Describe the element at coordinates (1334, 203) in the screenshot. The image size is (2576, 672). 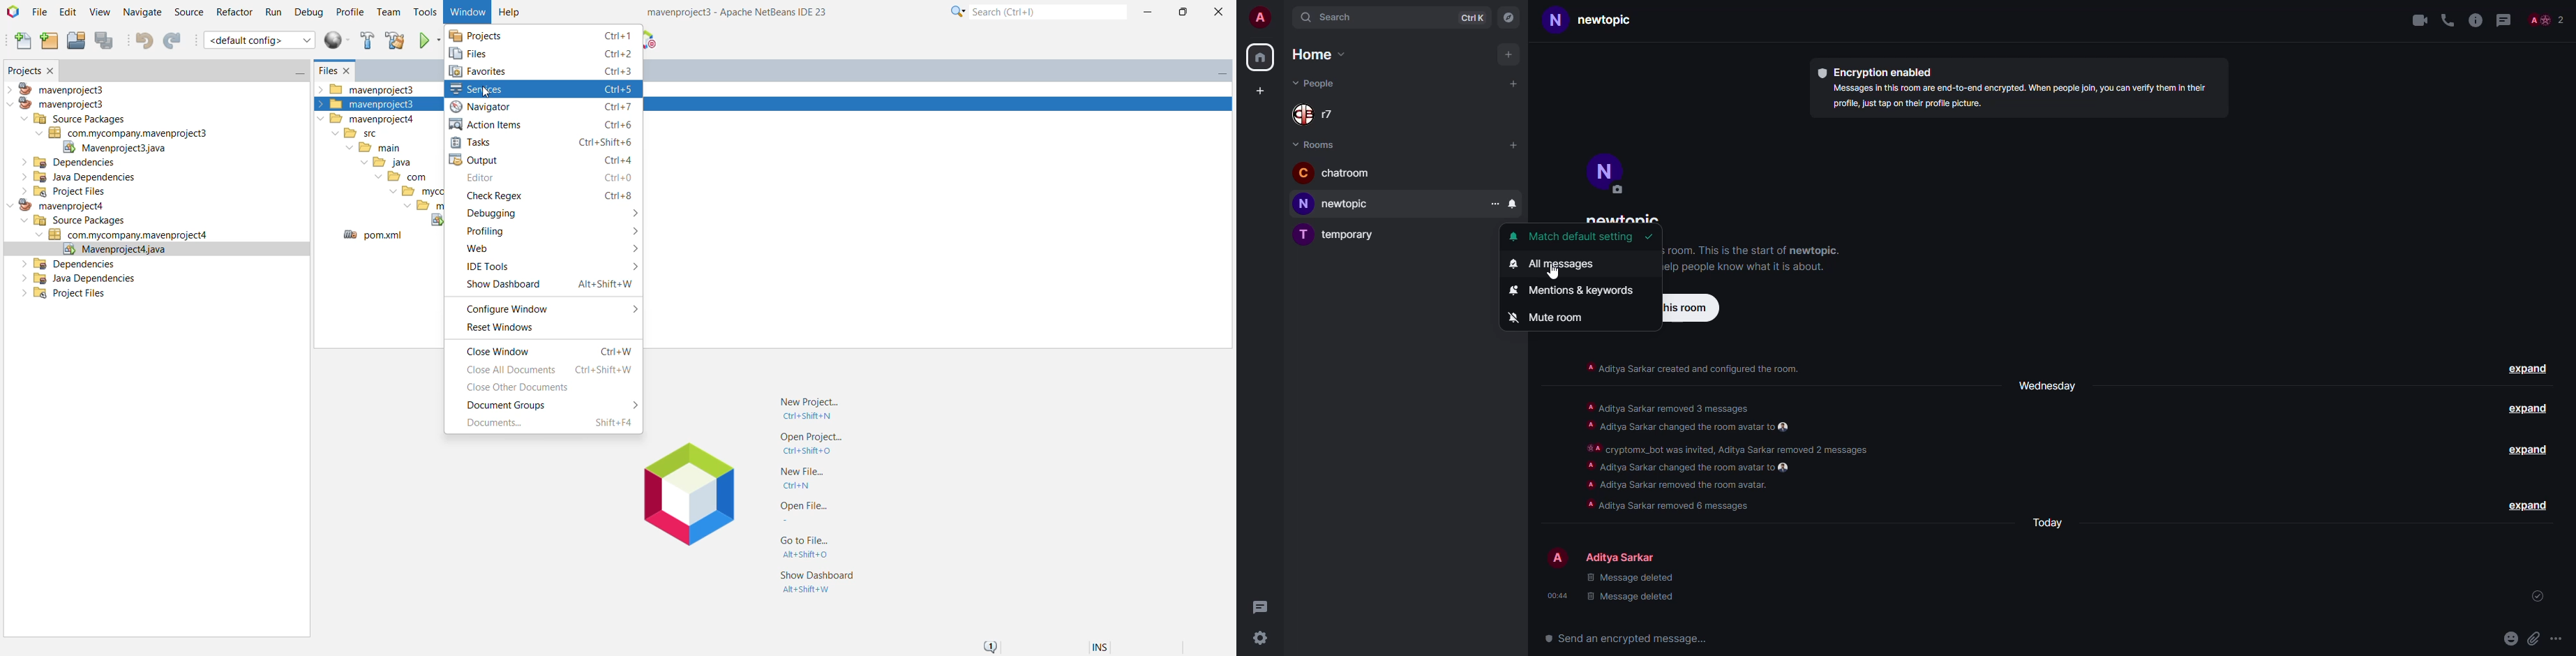
I see `room` at that location.